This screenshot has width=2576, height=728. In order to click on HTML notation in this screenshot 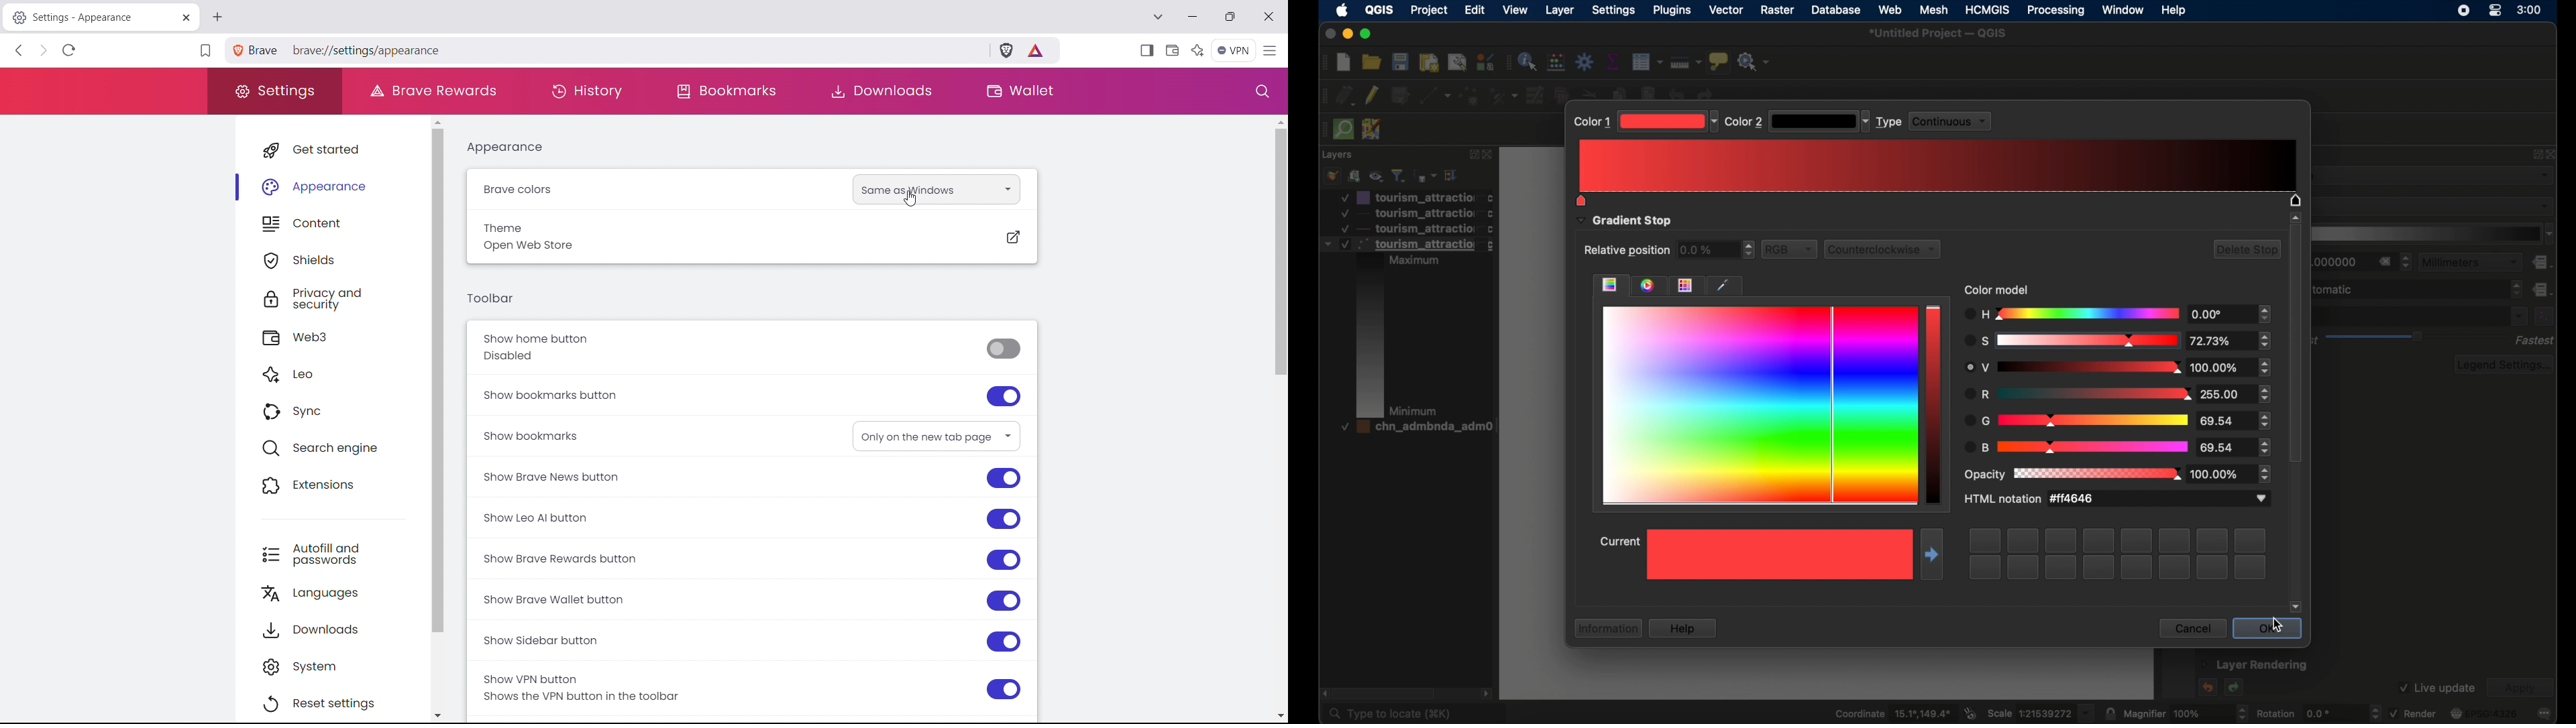, I will do `click(2118, 500)`.